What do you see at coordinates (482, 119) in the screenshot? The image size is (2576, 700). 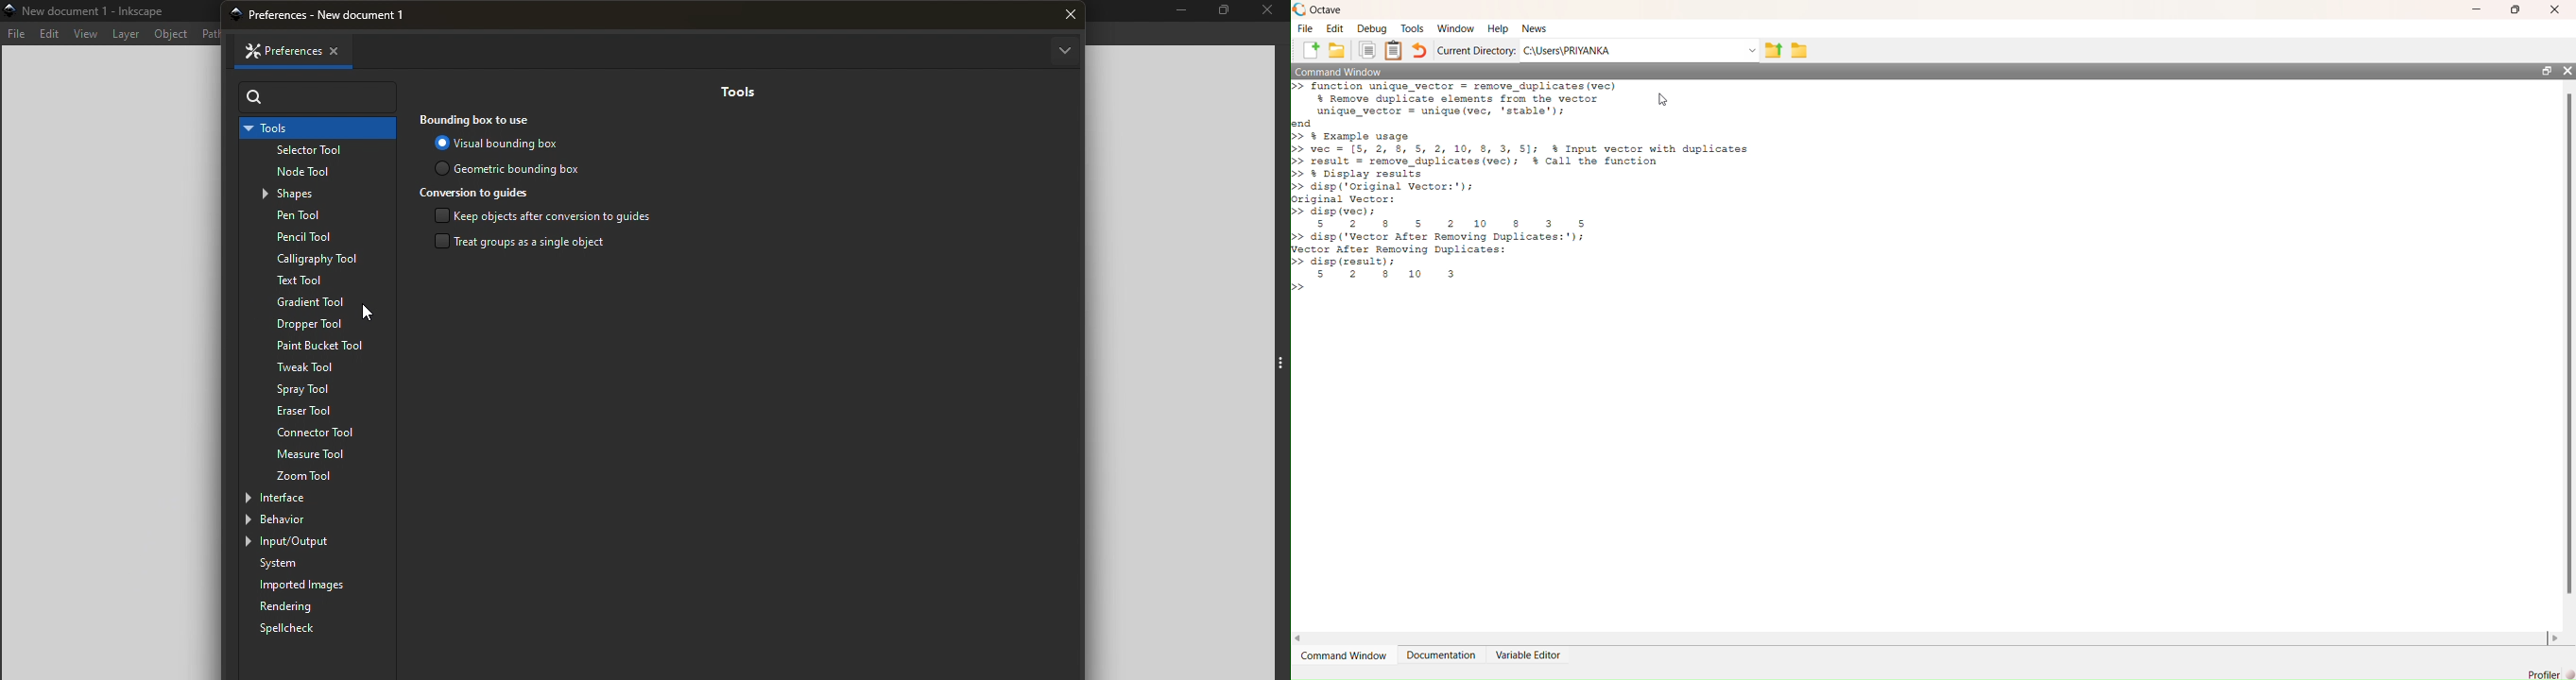 I see `Bounding box to use` at bounding box center [482, 119].